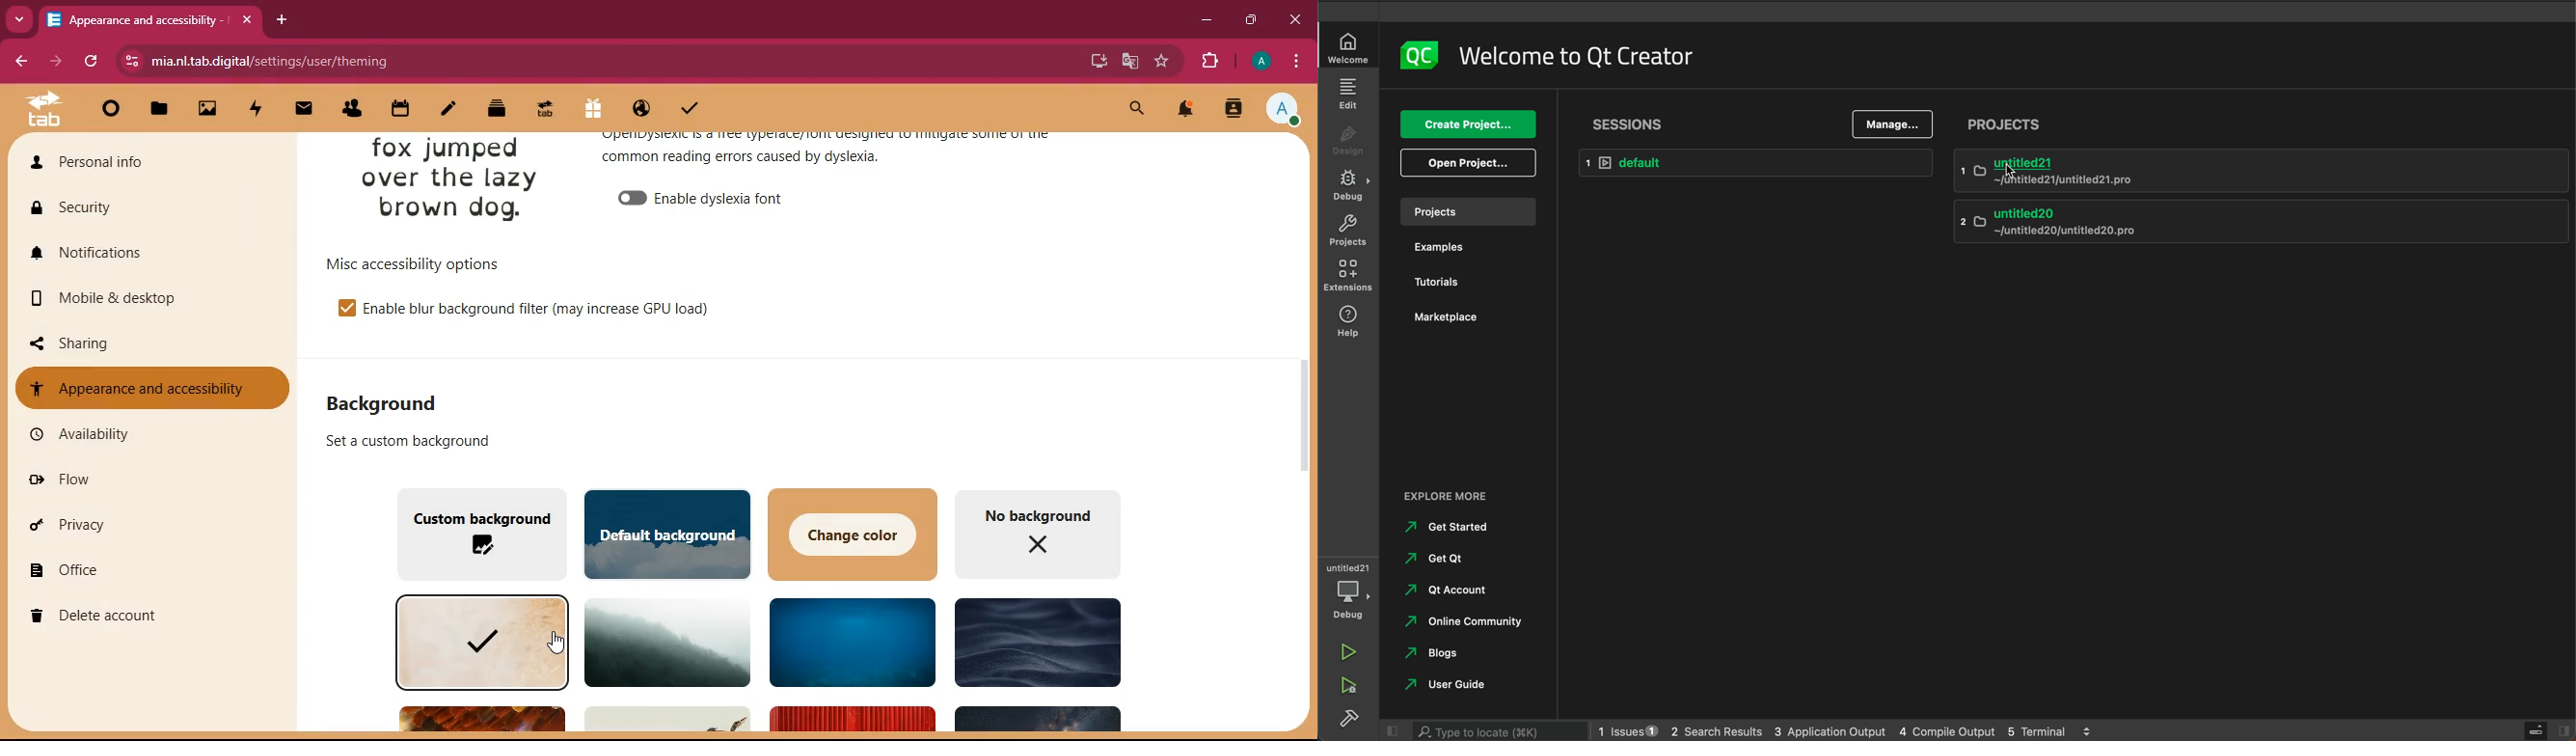 The width and height of the screenshot is (2576, 756). I want to click on untitled, so click(2257, 225).